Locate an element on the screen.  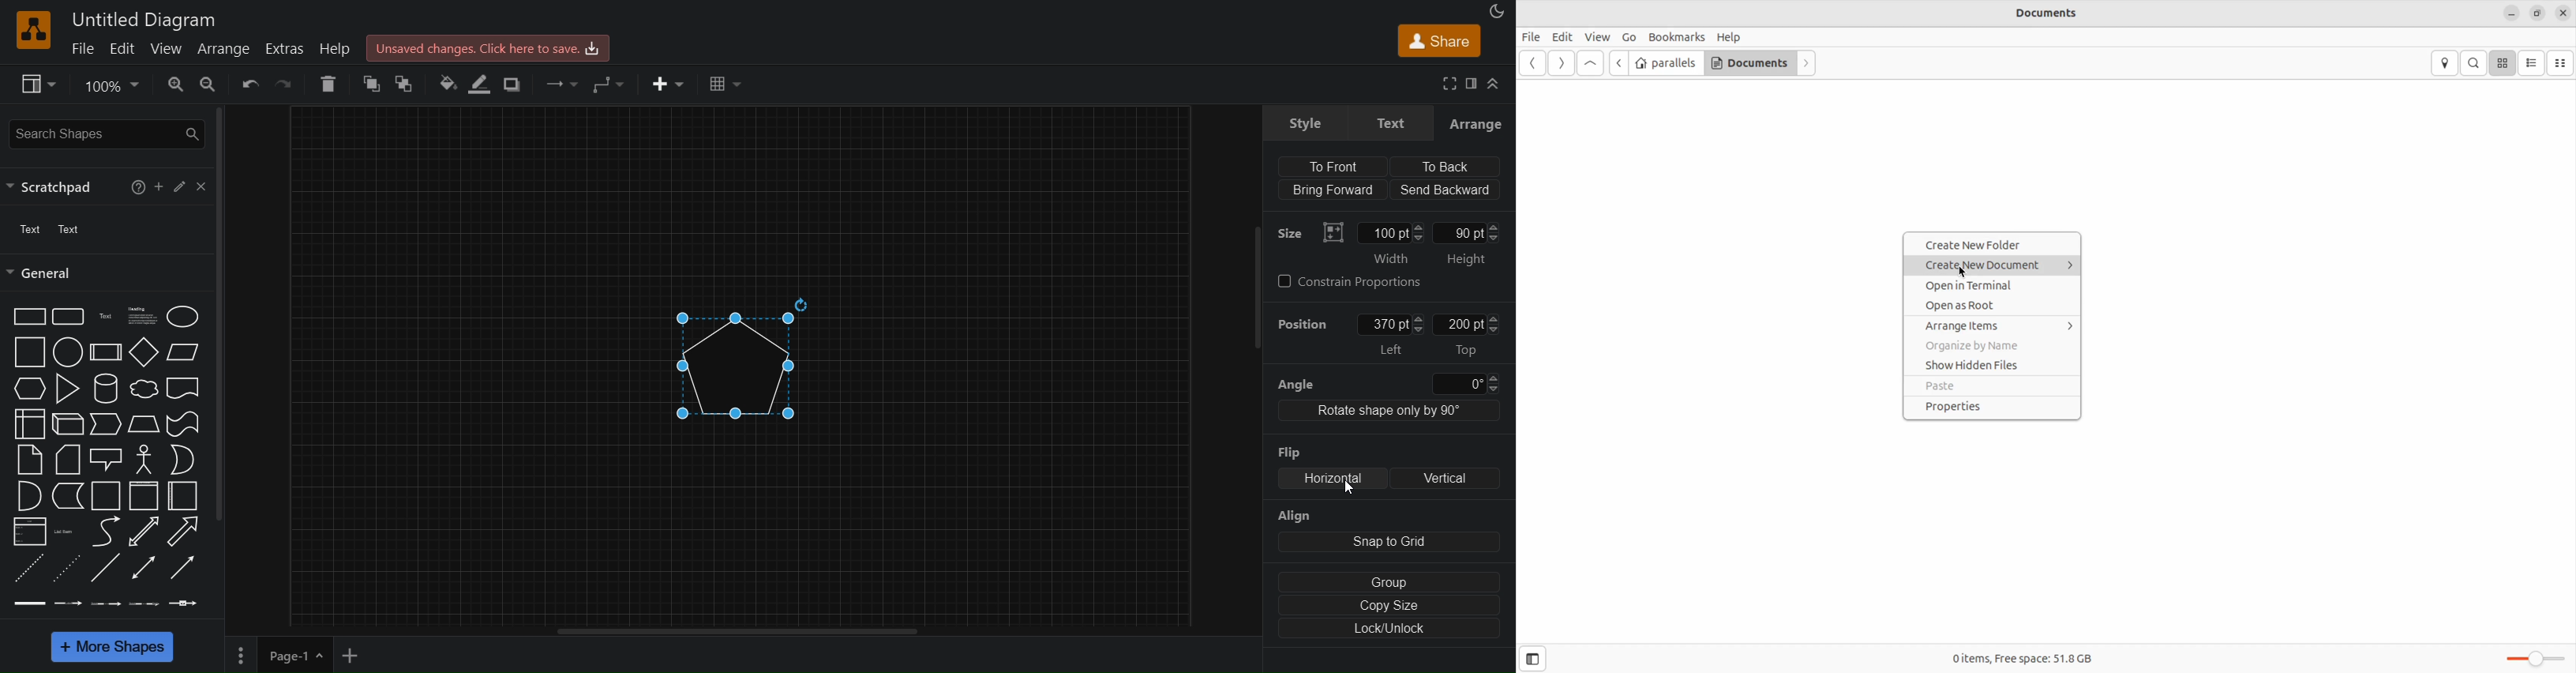
Visual representation  of Size is located at coordinates (1333, 232).